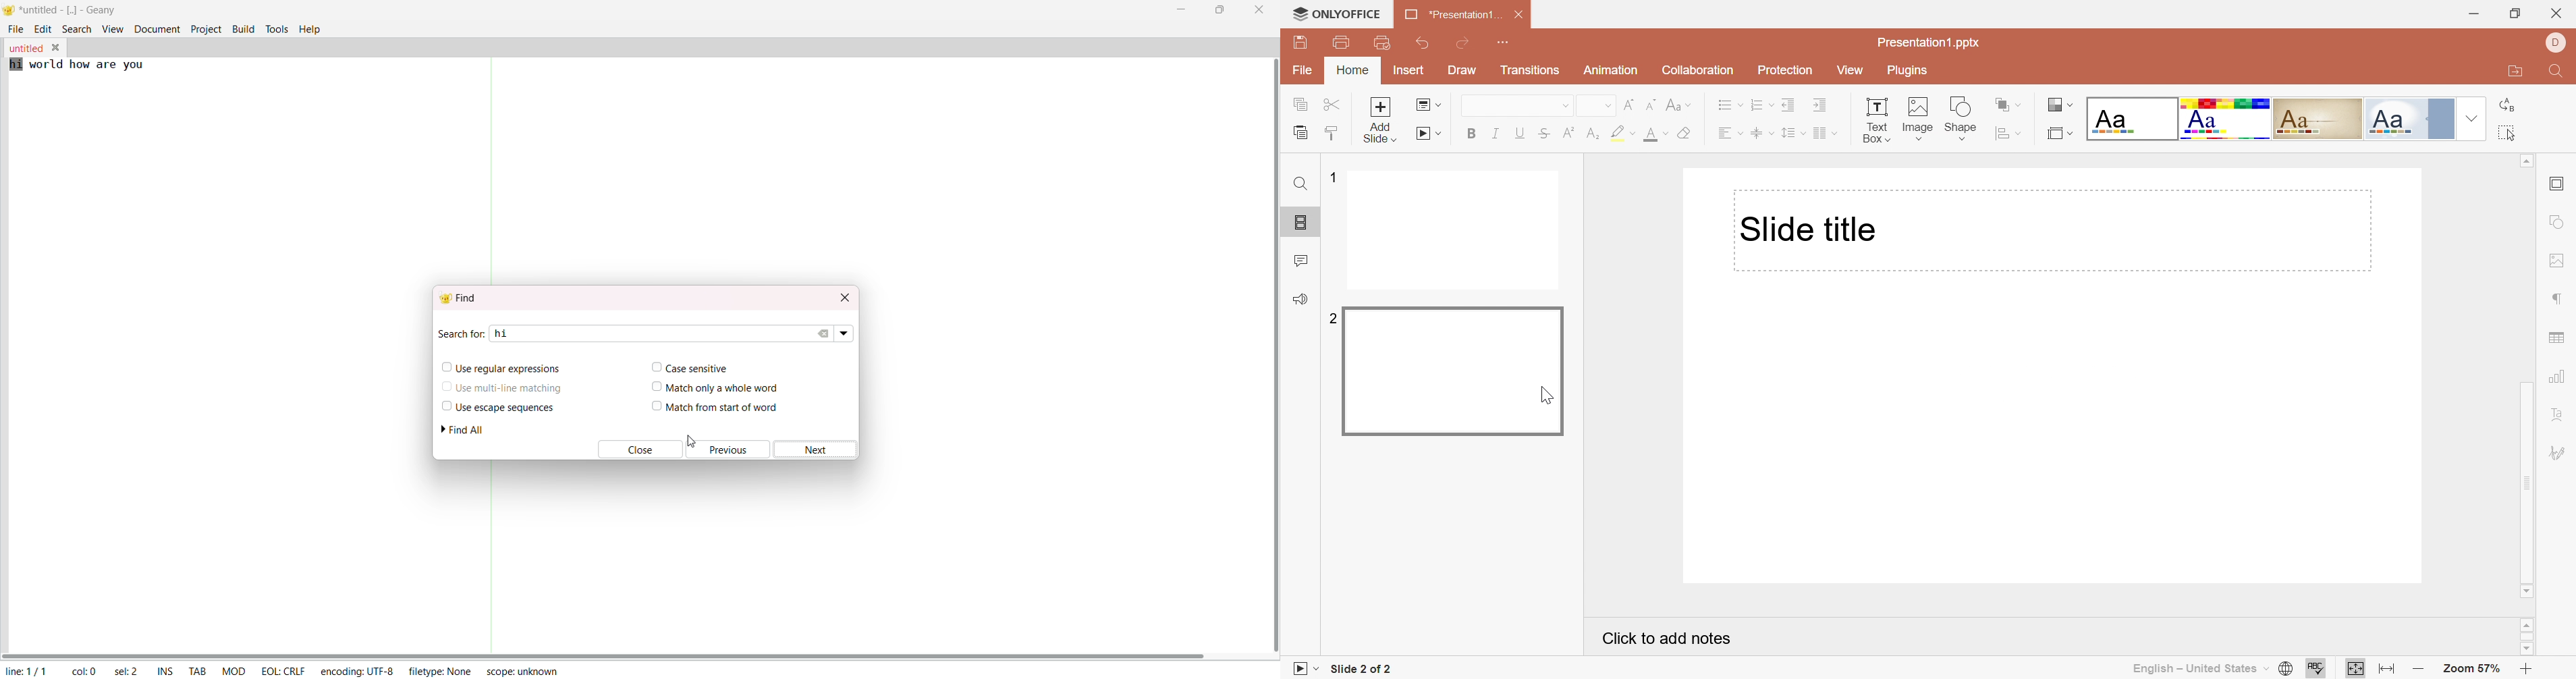 This screenshot has height=700, width=2576. I want to click on Italic, so click(1497, 132).